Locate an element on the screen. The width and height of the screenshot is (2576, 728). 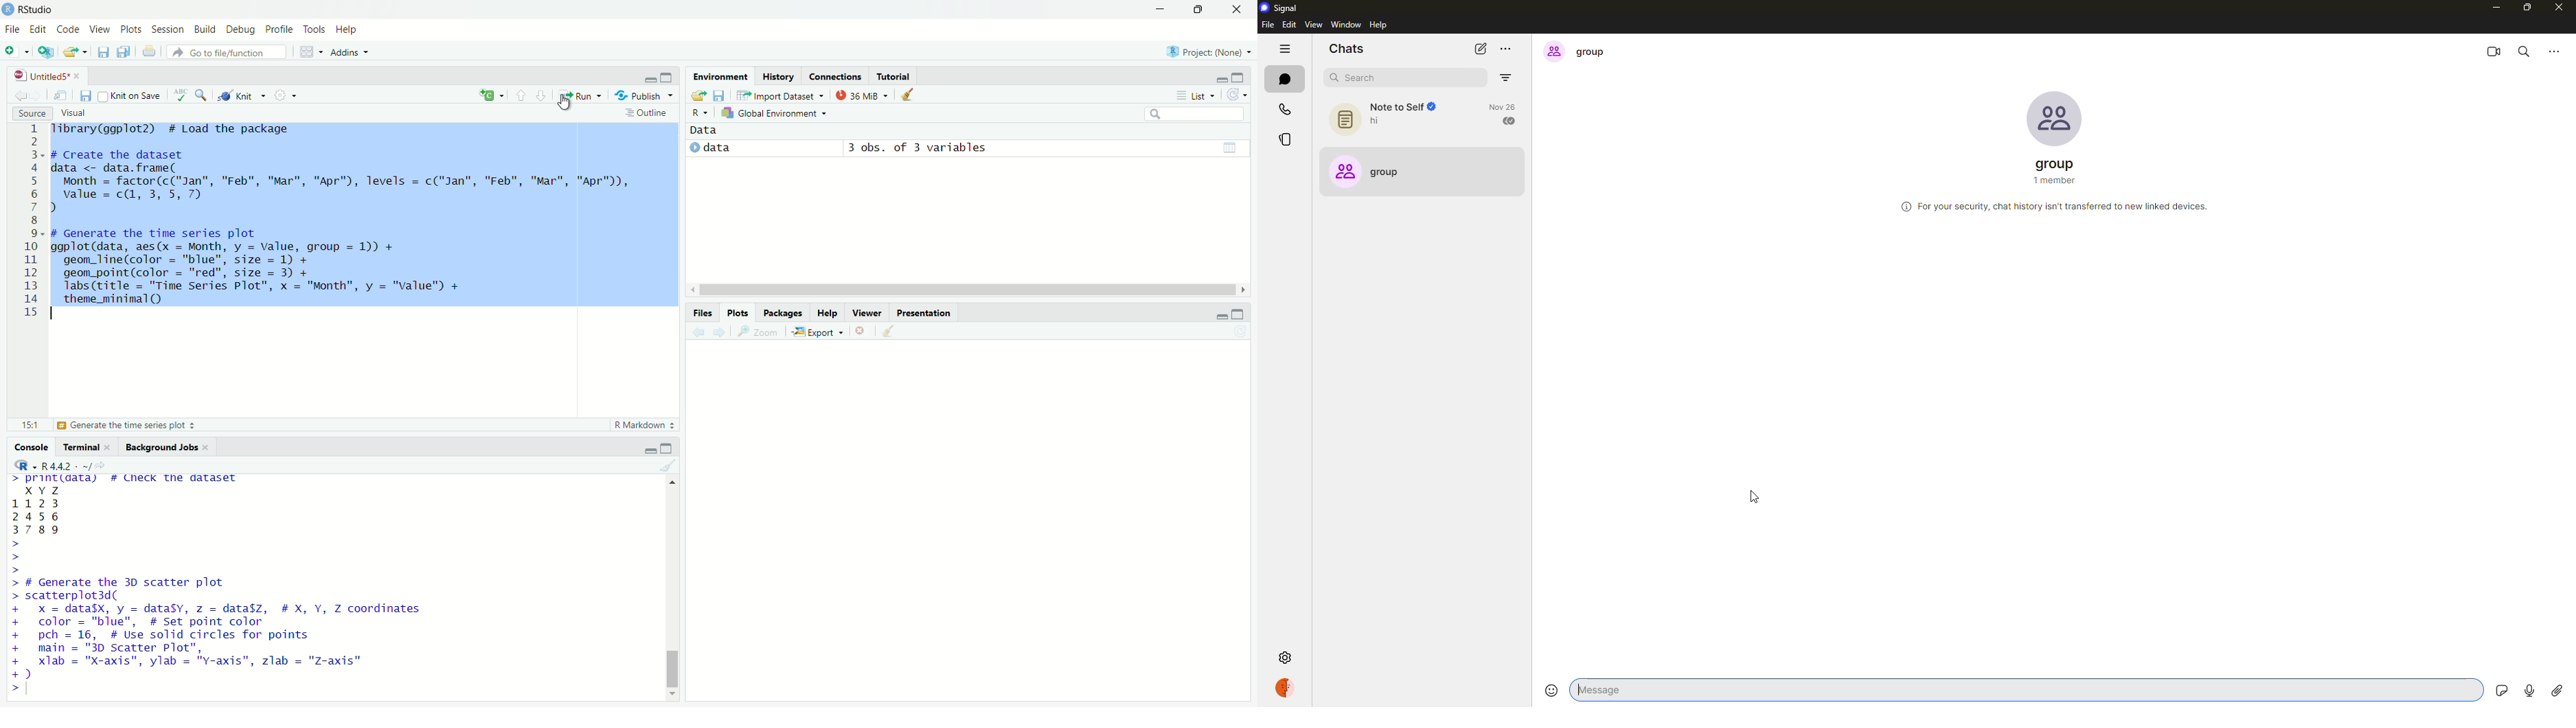
generate the time series plot is located at coordinates (132, 426).